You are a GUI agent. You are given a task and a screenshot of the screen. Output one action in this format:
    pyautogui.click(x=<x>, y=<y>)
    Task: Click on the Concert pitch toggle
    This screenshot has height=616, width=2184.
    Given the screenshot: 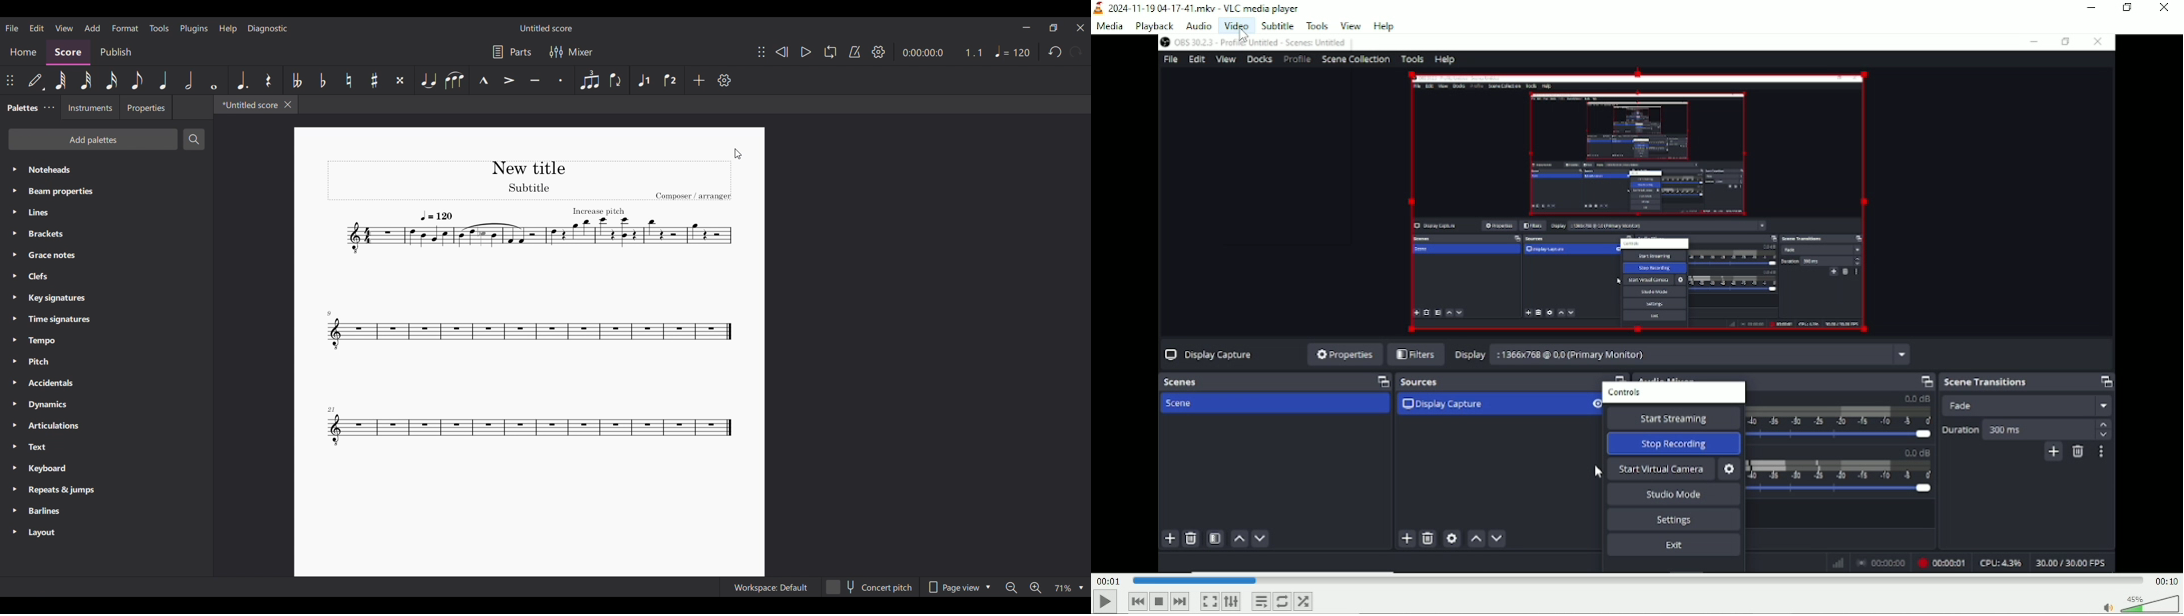 What is the action you would take?
    pyautogui.click(x=871, y=587)
    